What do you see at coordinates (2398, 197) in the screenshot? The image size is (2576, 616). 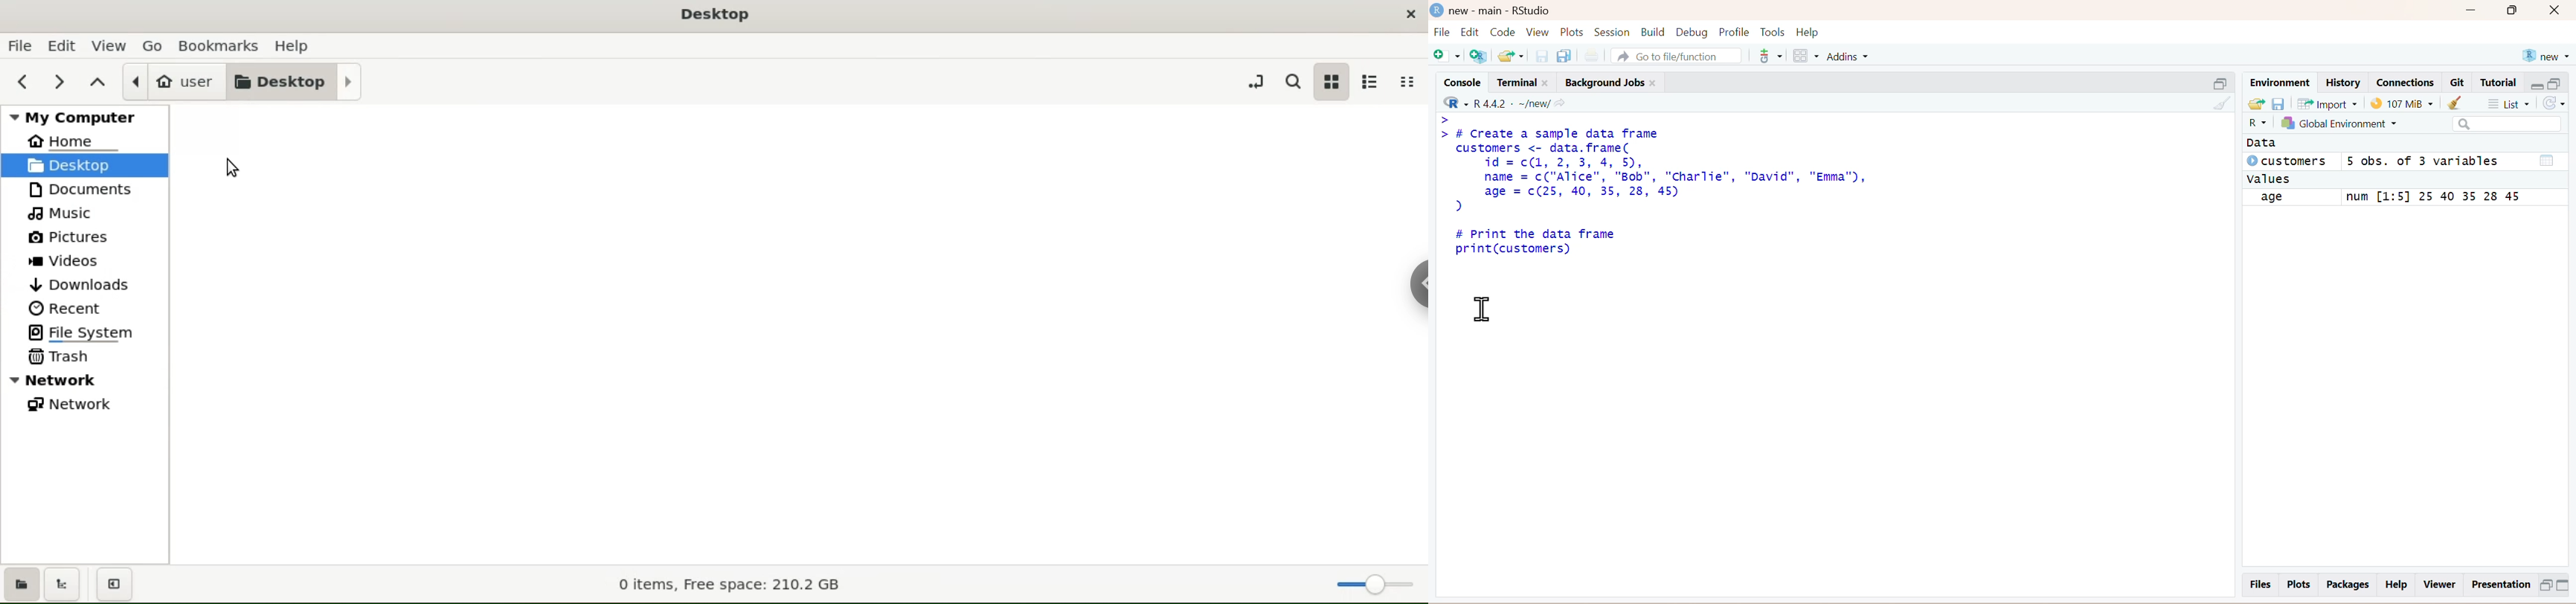 I see `age num [1:5] 25 40 35 28 45` at bounding box center [2398, 197].